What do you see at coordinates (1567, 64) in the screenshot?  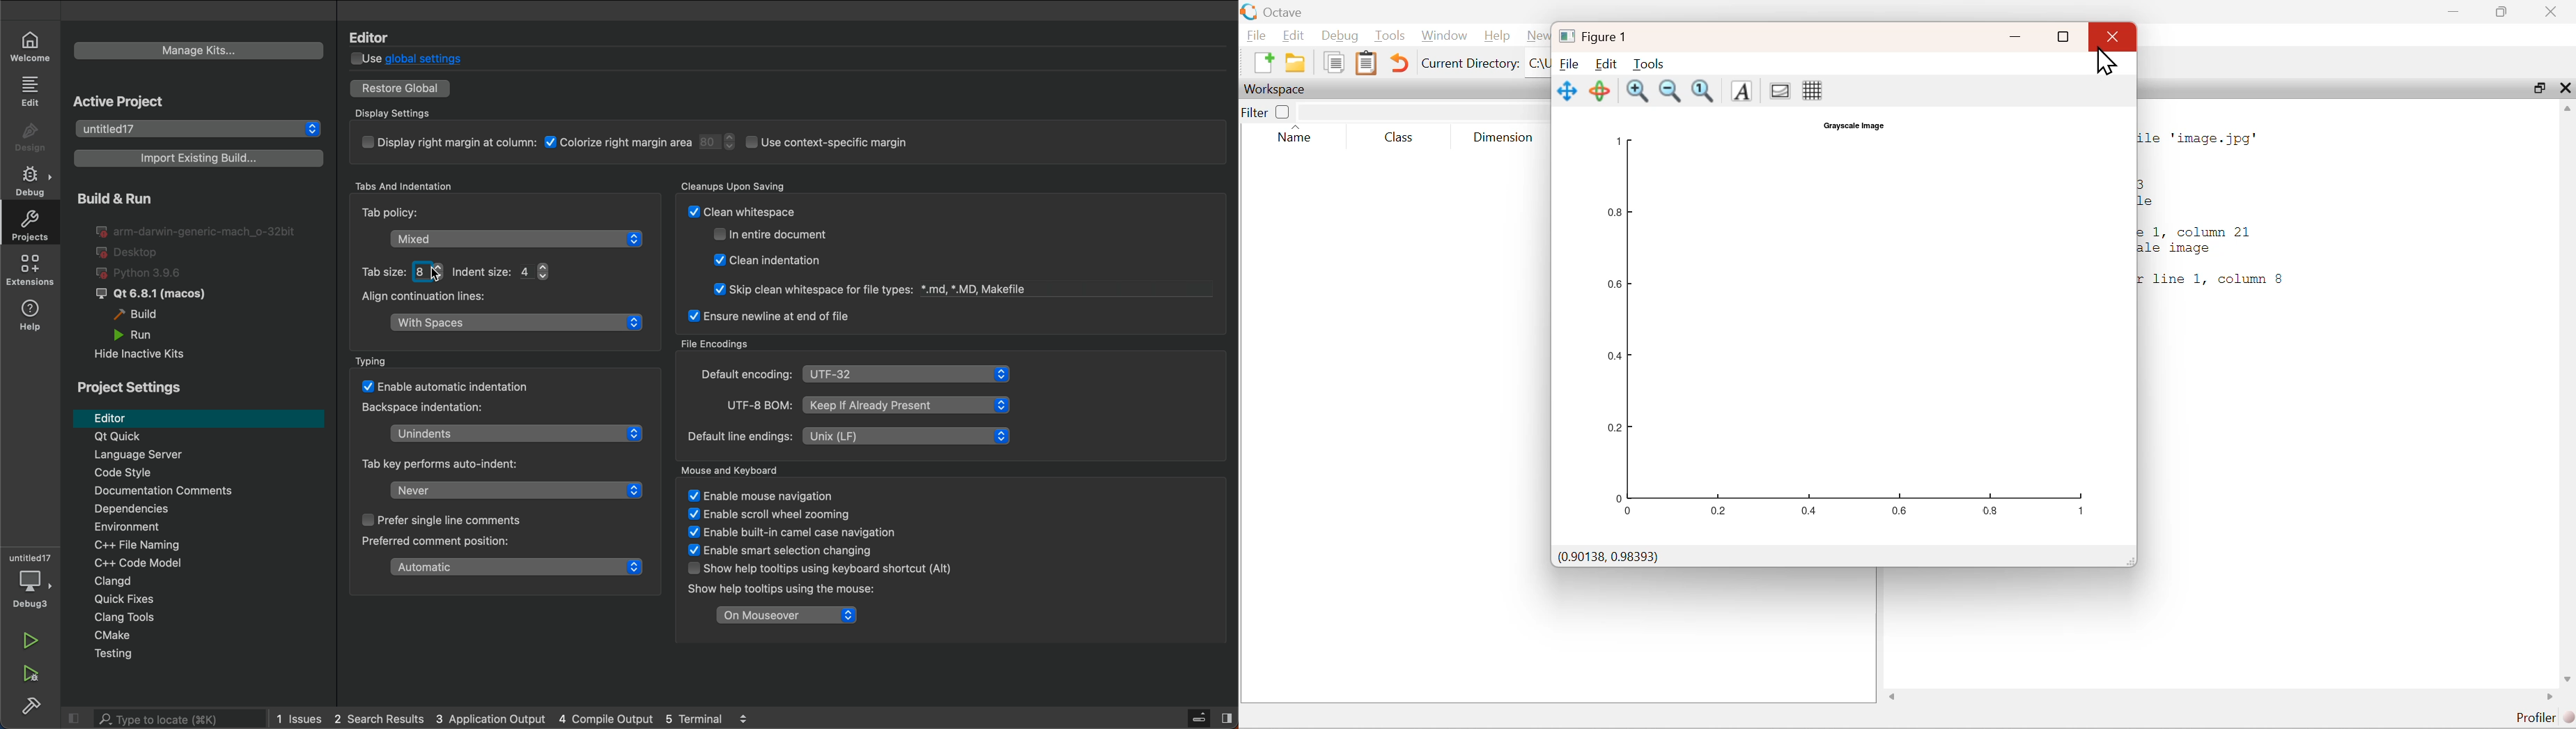 I see `File` at bounding box center [1567, 64].